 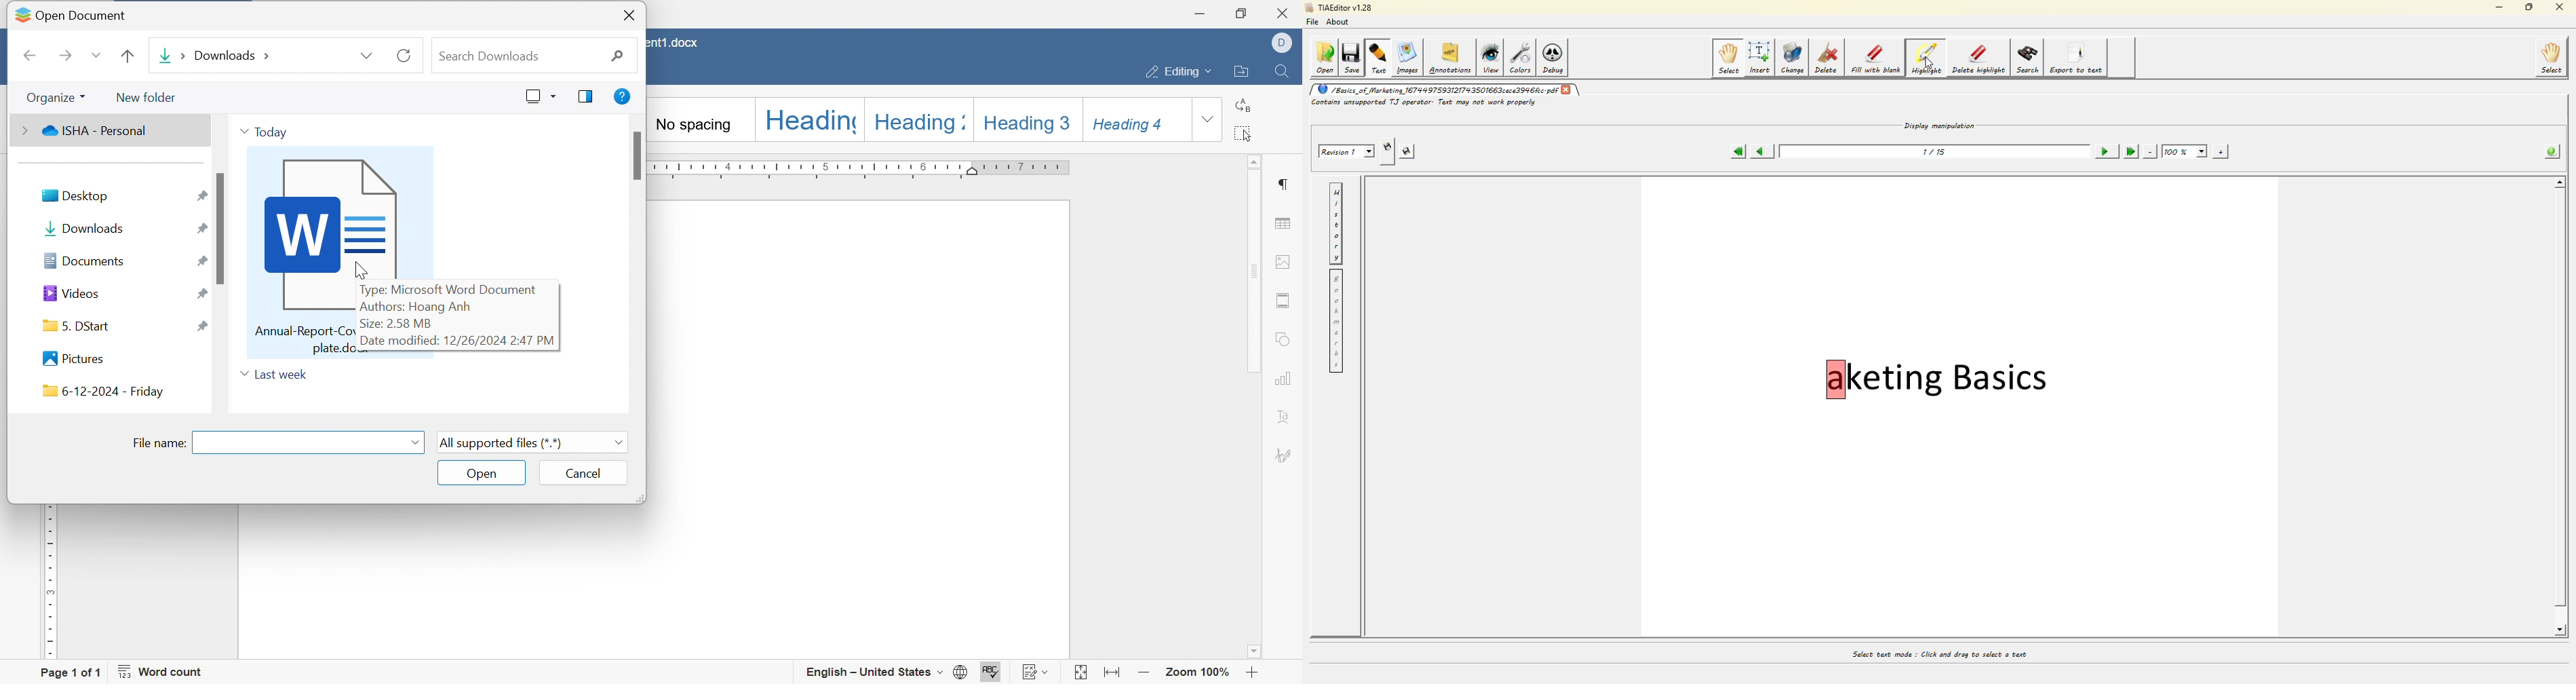 I want to click on highight, so click(x=1926, y=58).